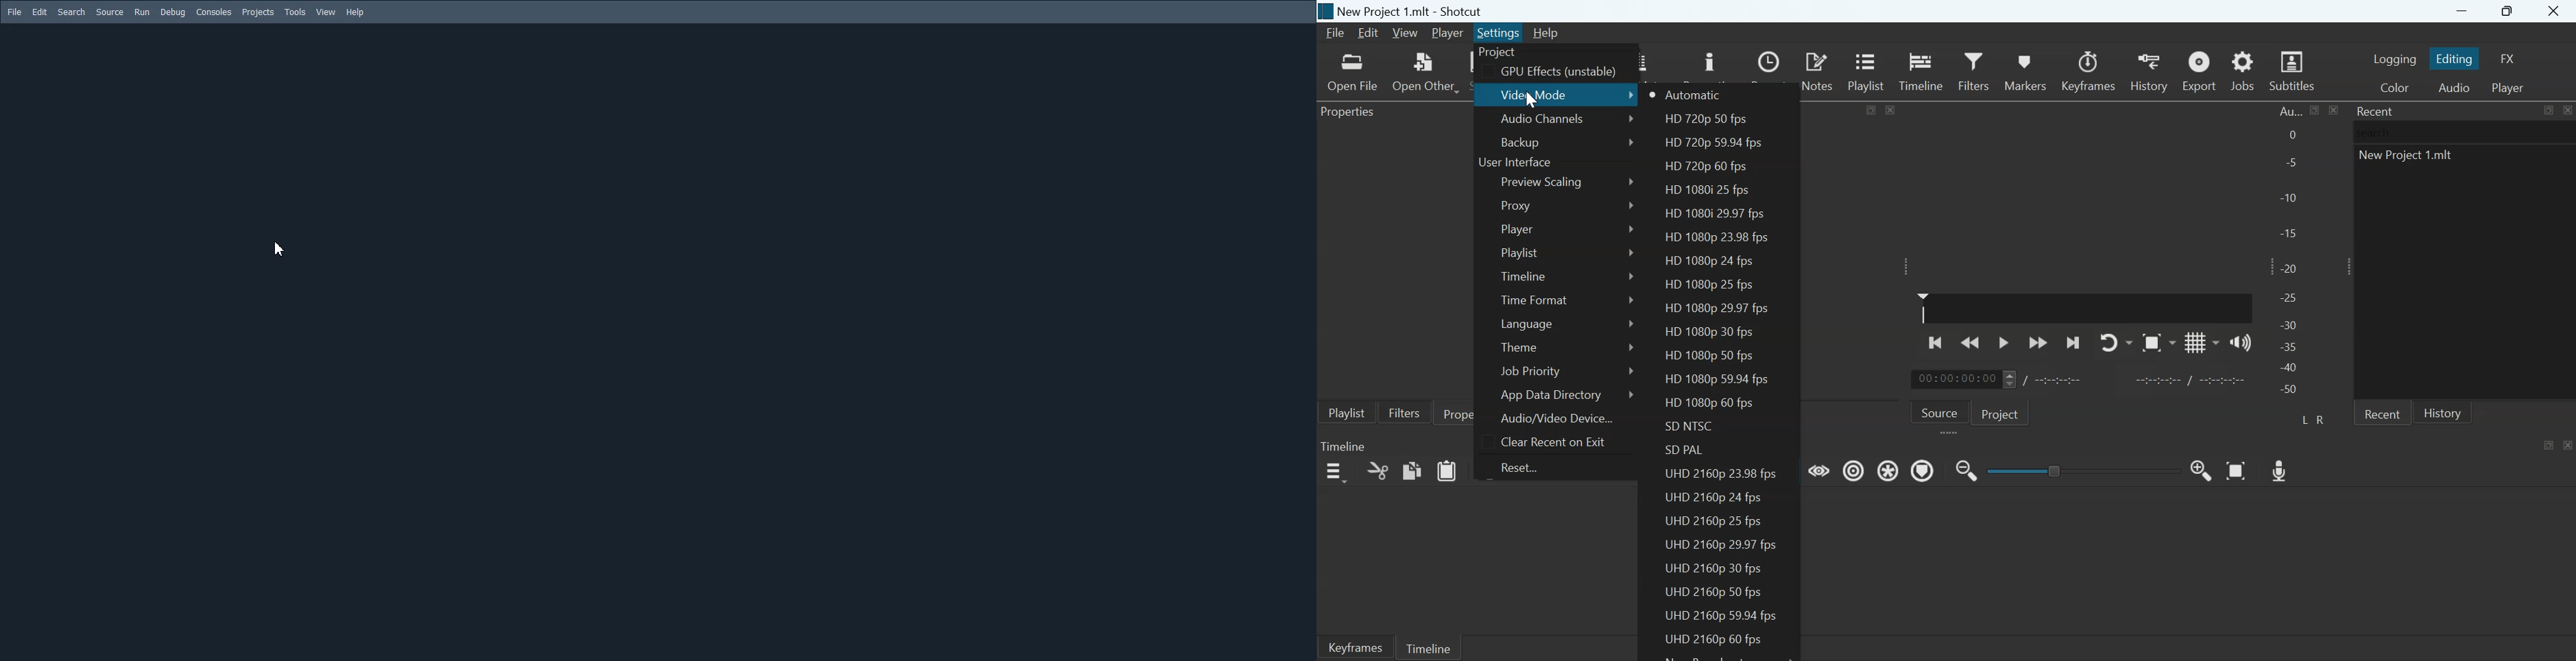 Image resolution: width=2576 pixels, height=672 pixels. What do you see at coordinates (1711, 283) in the screenshot?
I see `HD 1080p 25fps` at bounding box center [1711, 283].